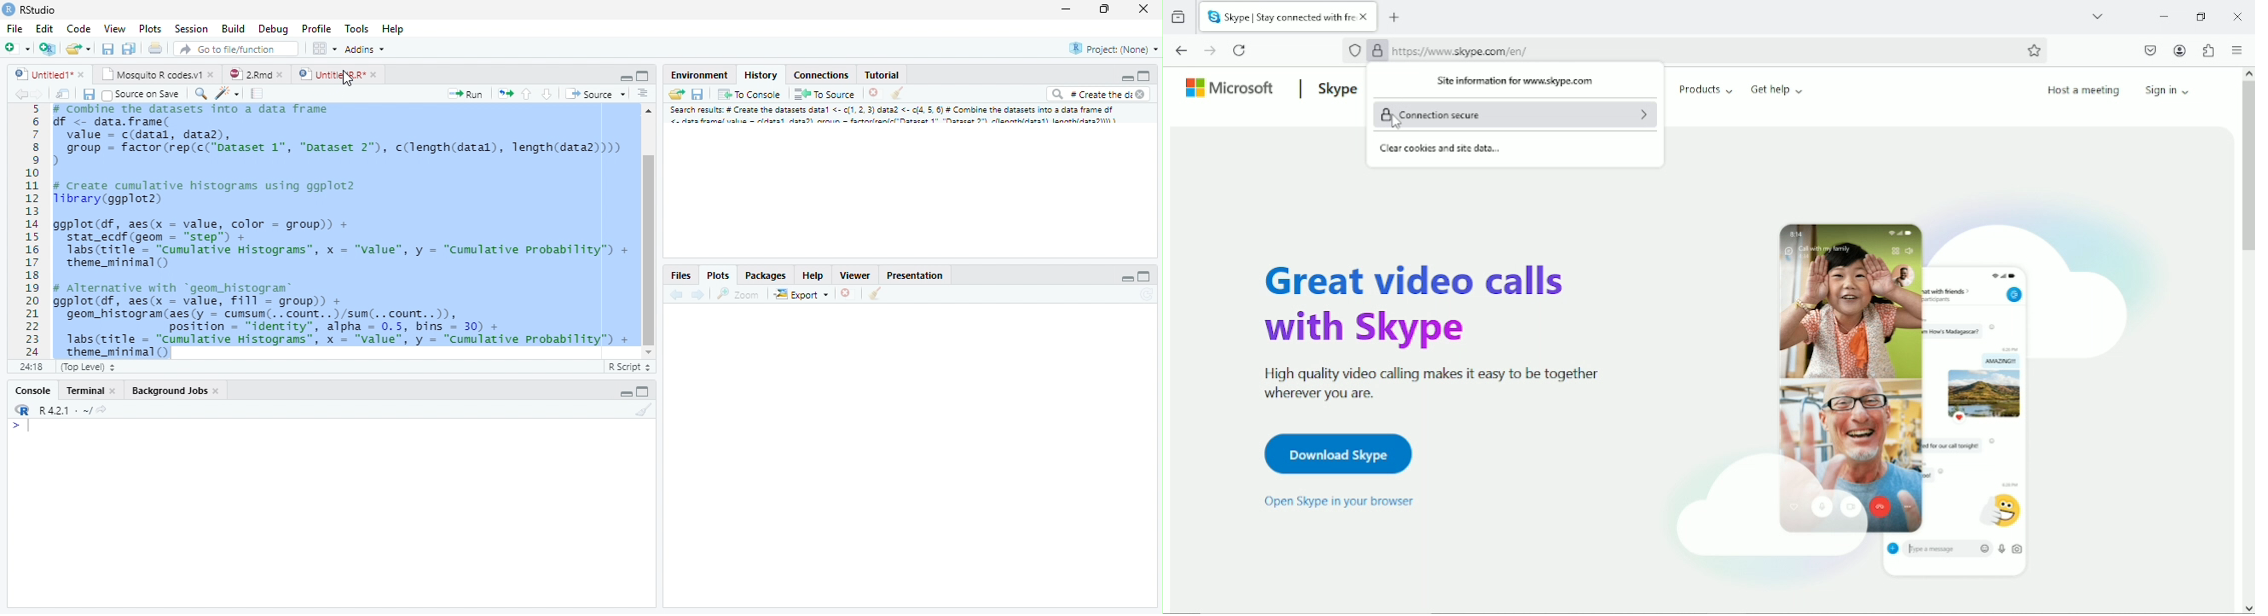  Describe the element at coordinates (751, 95) in the screenshot. I see `To console` at that location.